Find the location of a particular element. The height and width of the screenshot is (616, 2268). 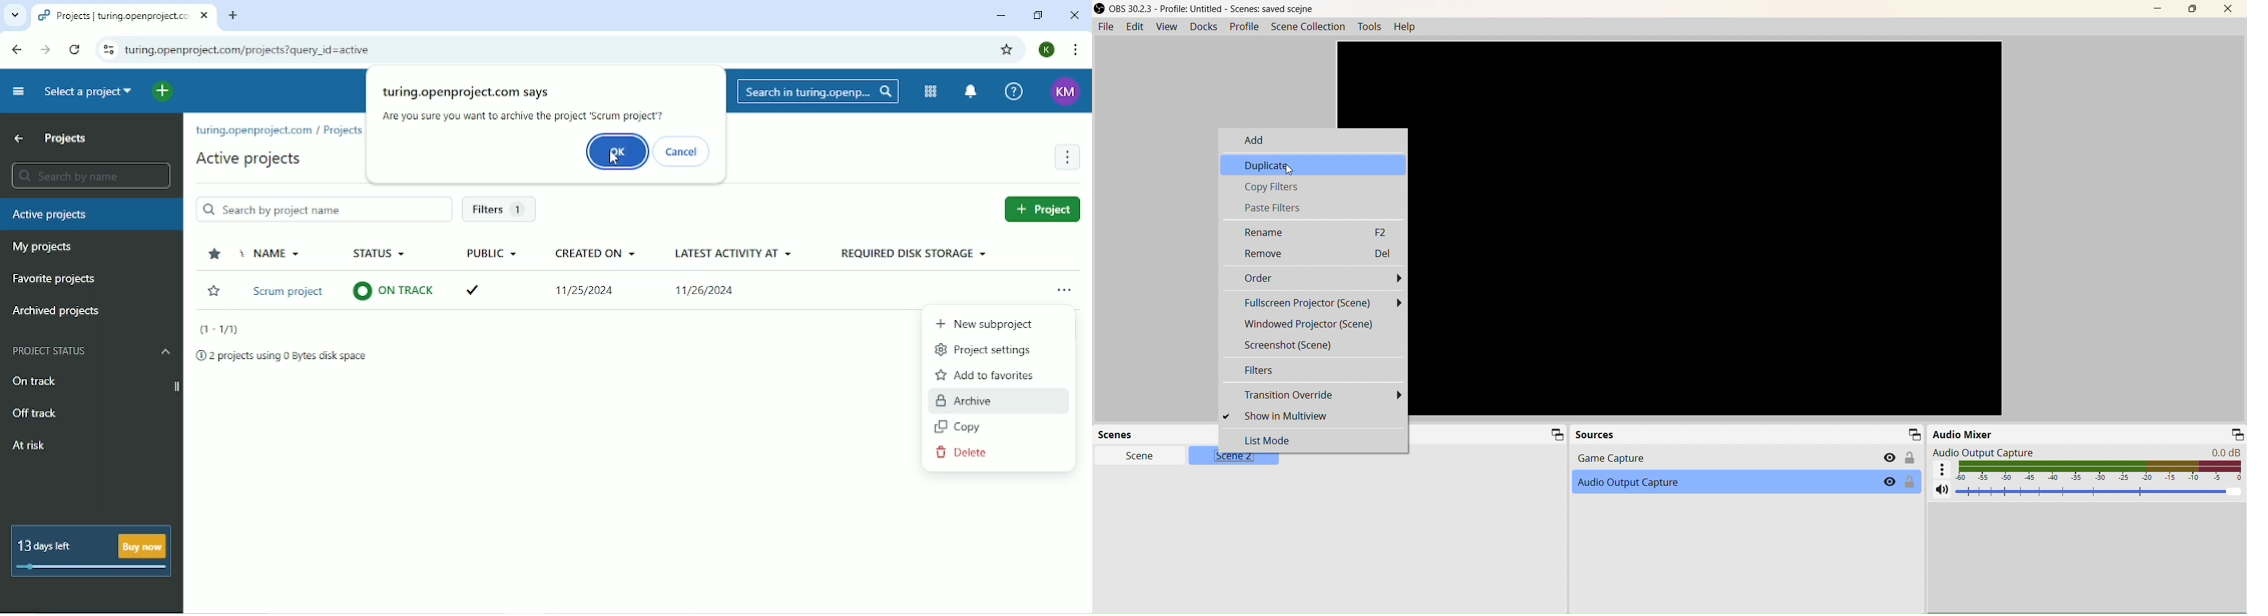

Lock is located at coordinates (1911, 481).